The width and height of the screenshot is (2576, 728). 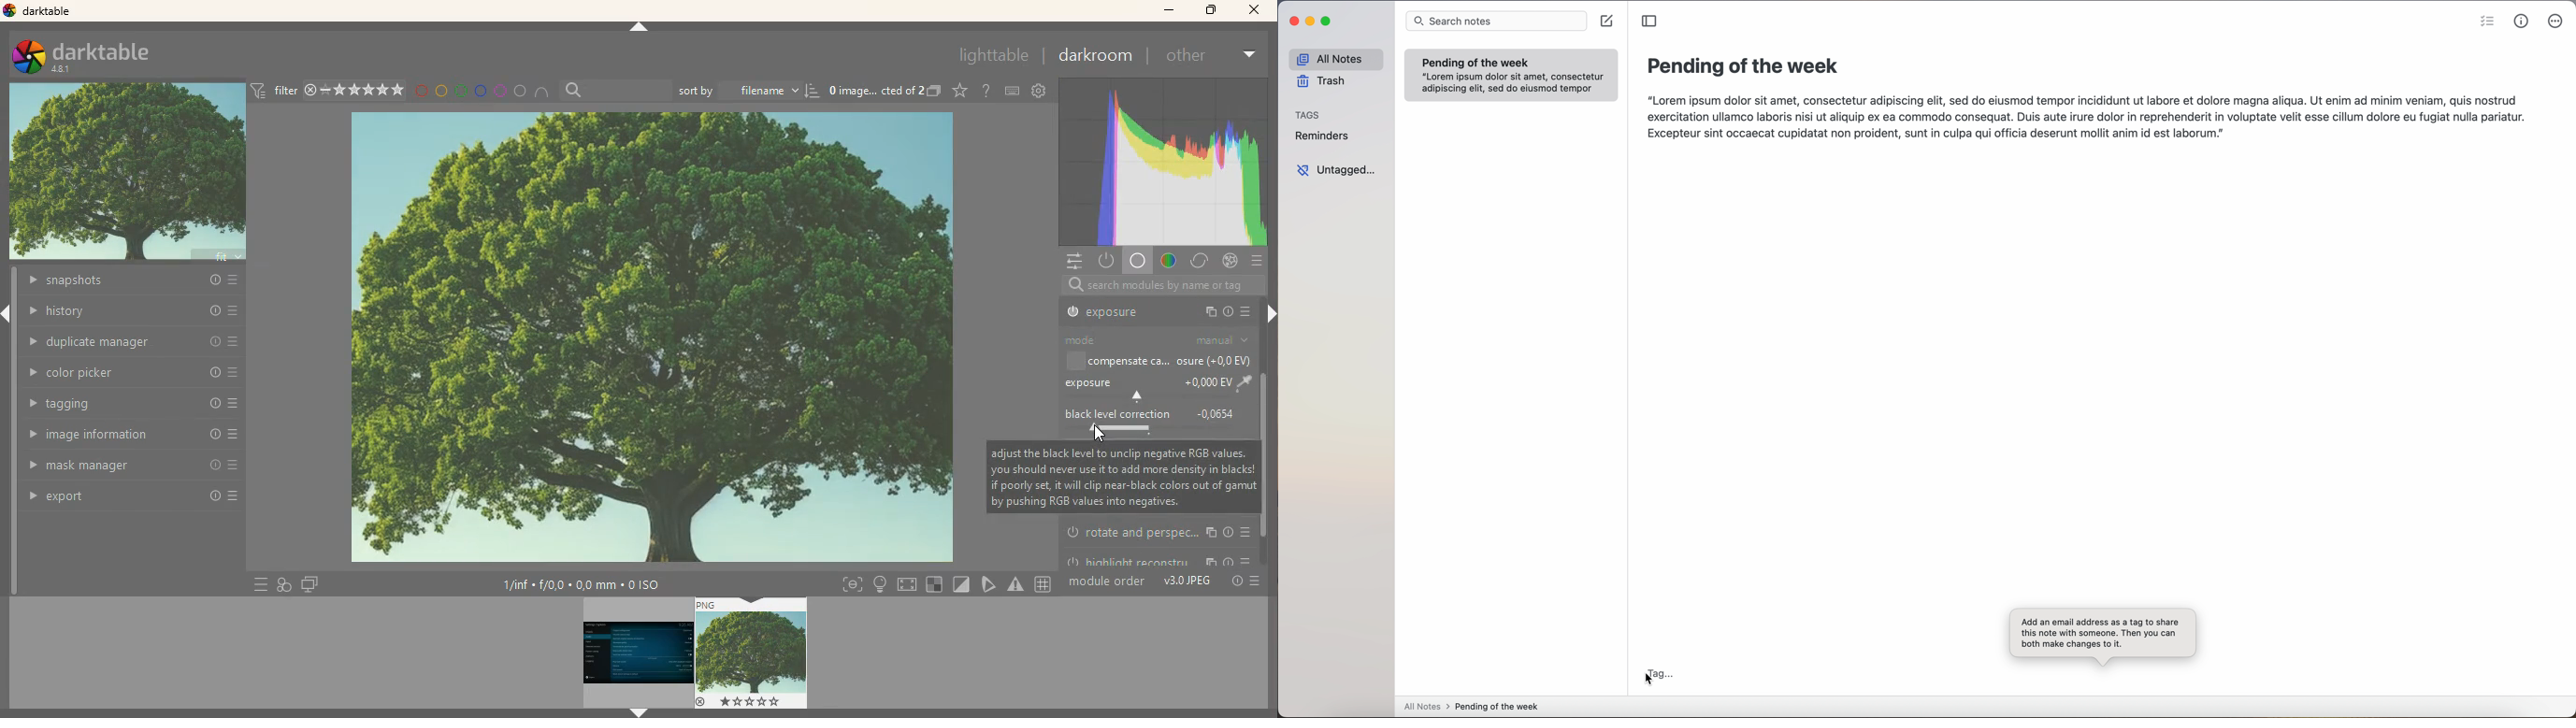 What do you see at coordinates (459, 91) in the screenshot?
I see `green circle` at bounding box center [459, 91].